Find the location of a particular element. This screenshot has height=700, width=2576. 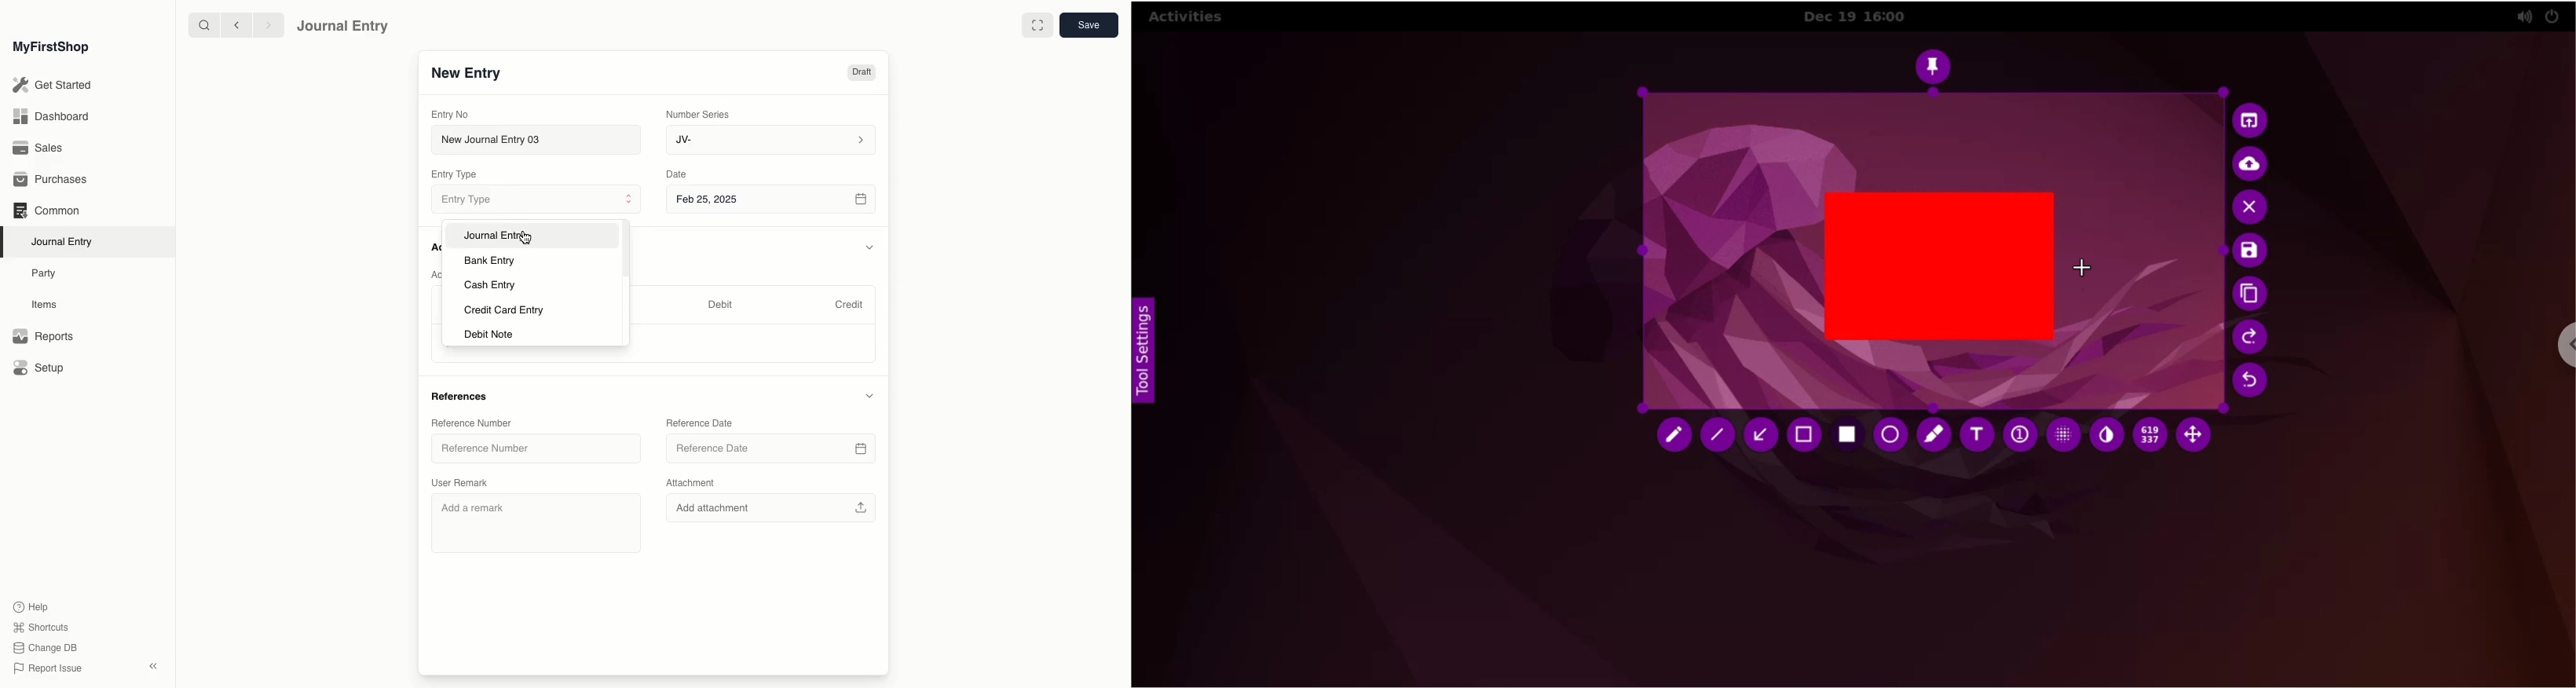

Debit is located at coordinates (720, 304).